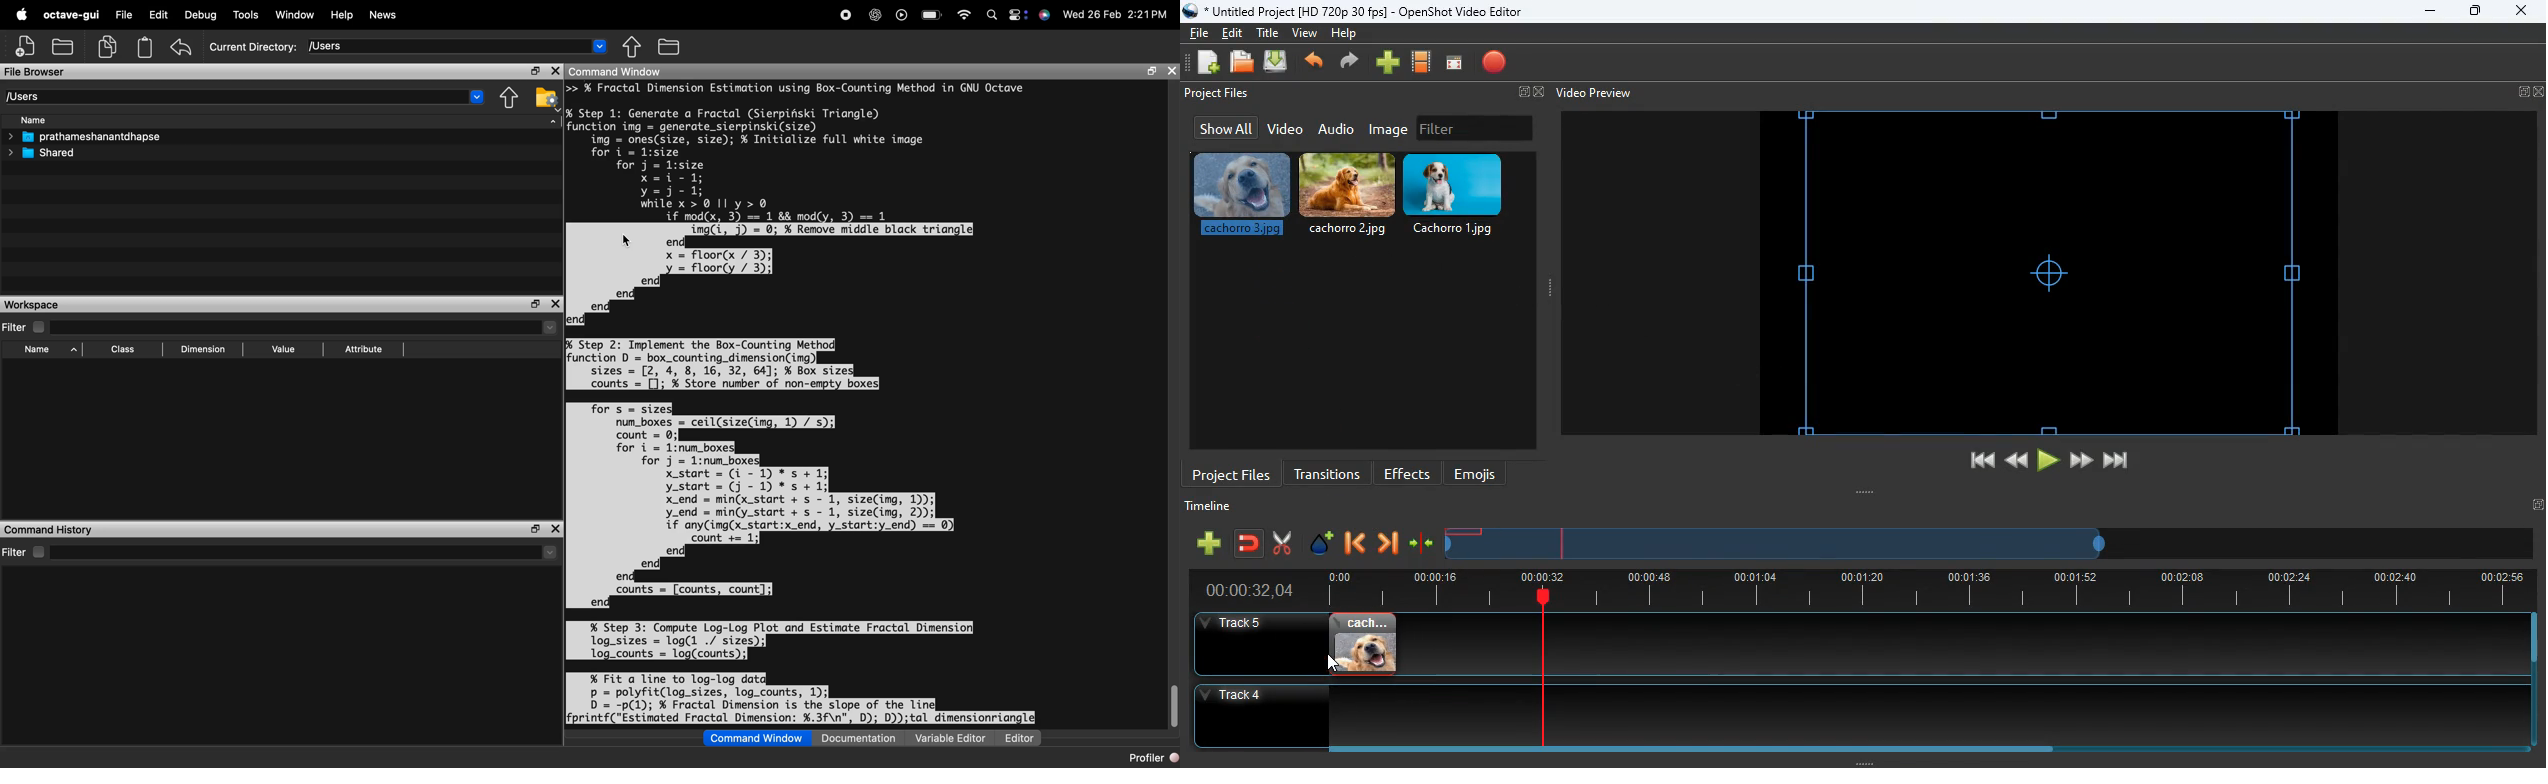  Describe the element at coordinates (75, 349) in the screenshot. I see `sort` at that location.